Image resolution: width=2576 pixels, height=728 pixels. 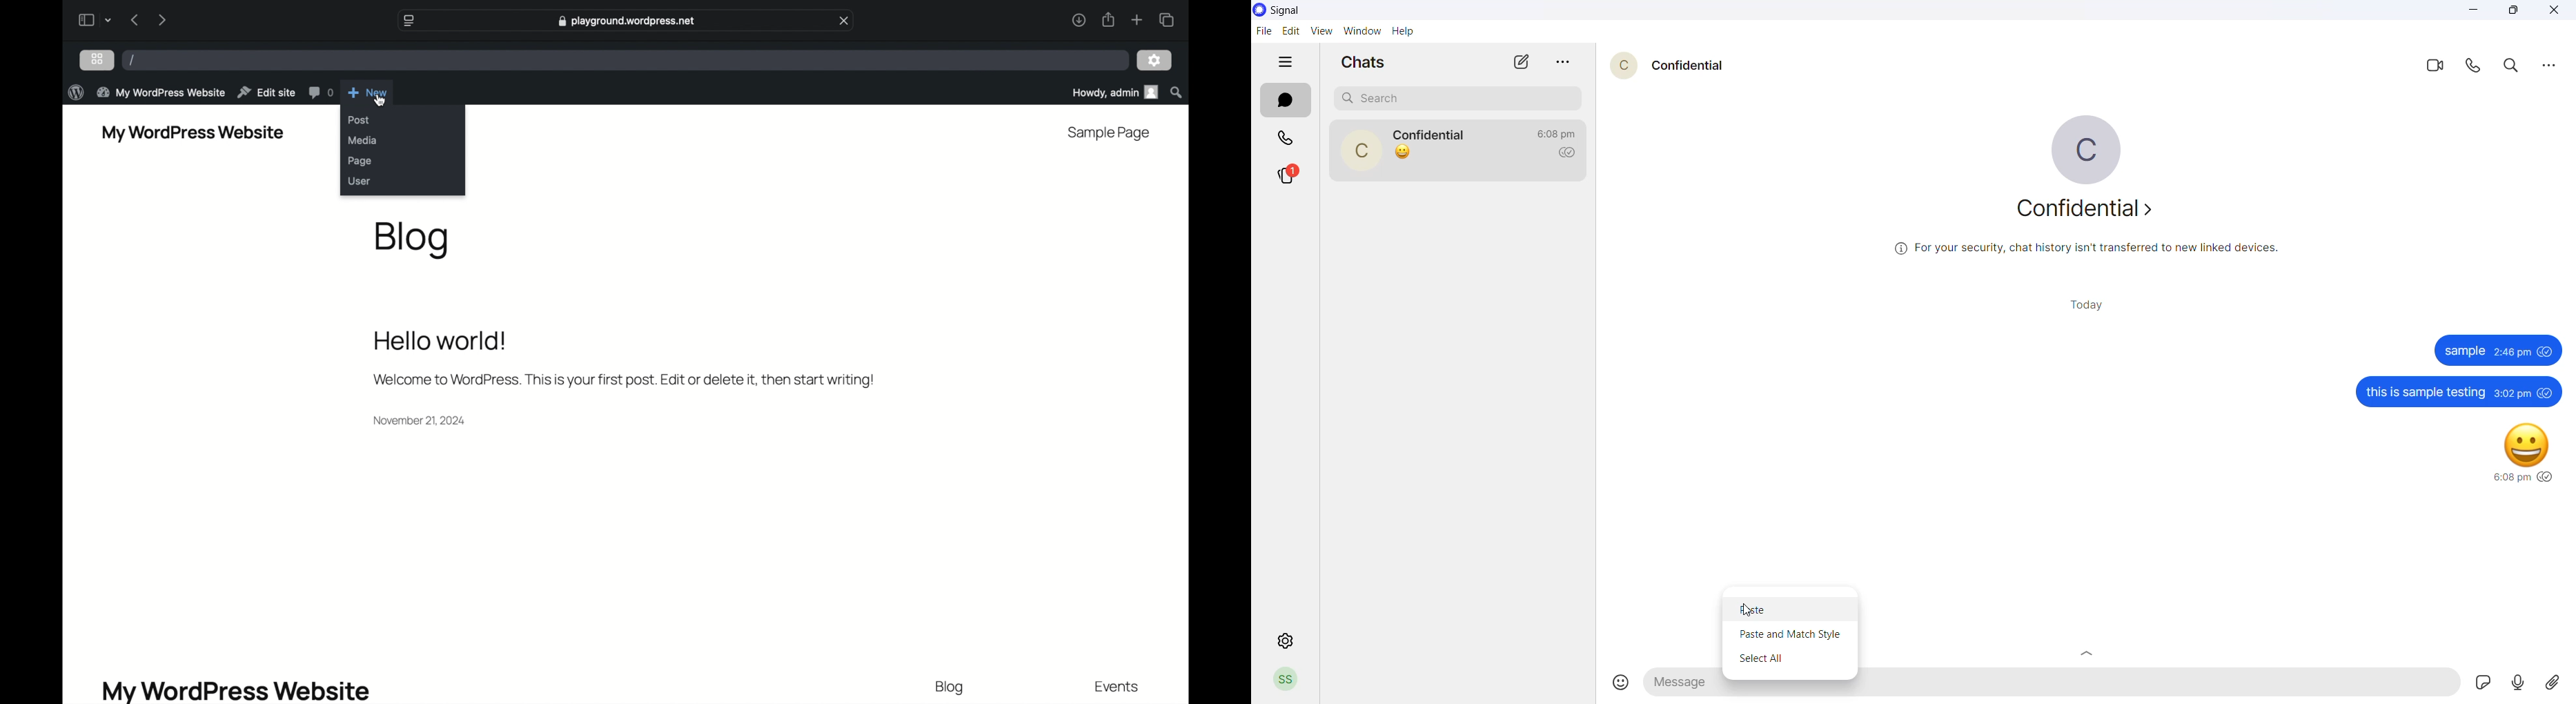 I want to click on search, so click(x=1178, y=93).